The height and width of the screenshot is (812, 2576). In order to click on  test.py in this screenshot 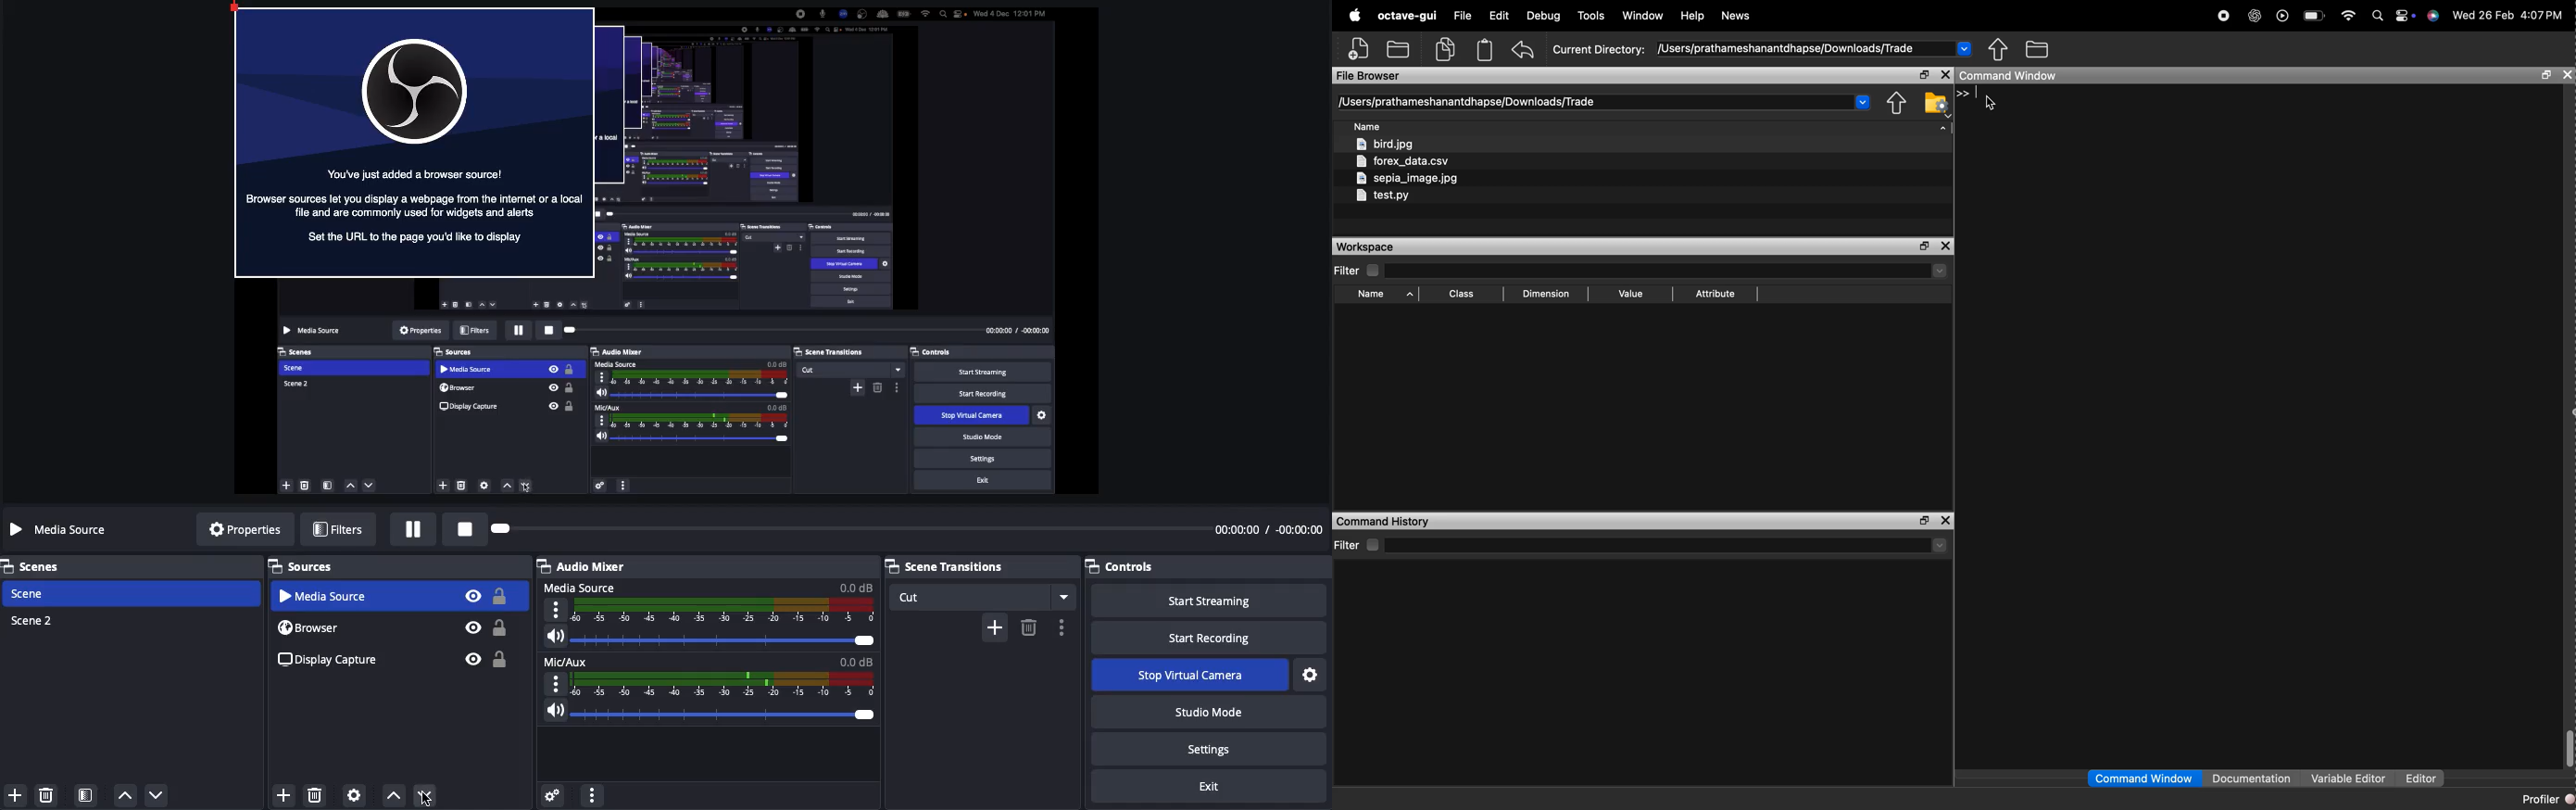, I will do `click(1383, 196)`.